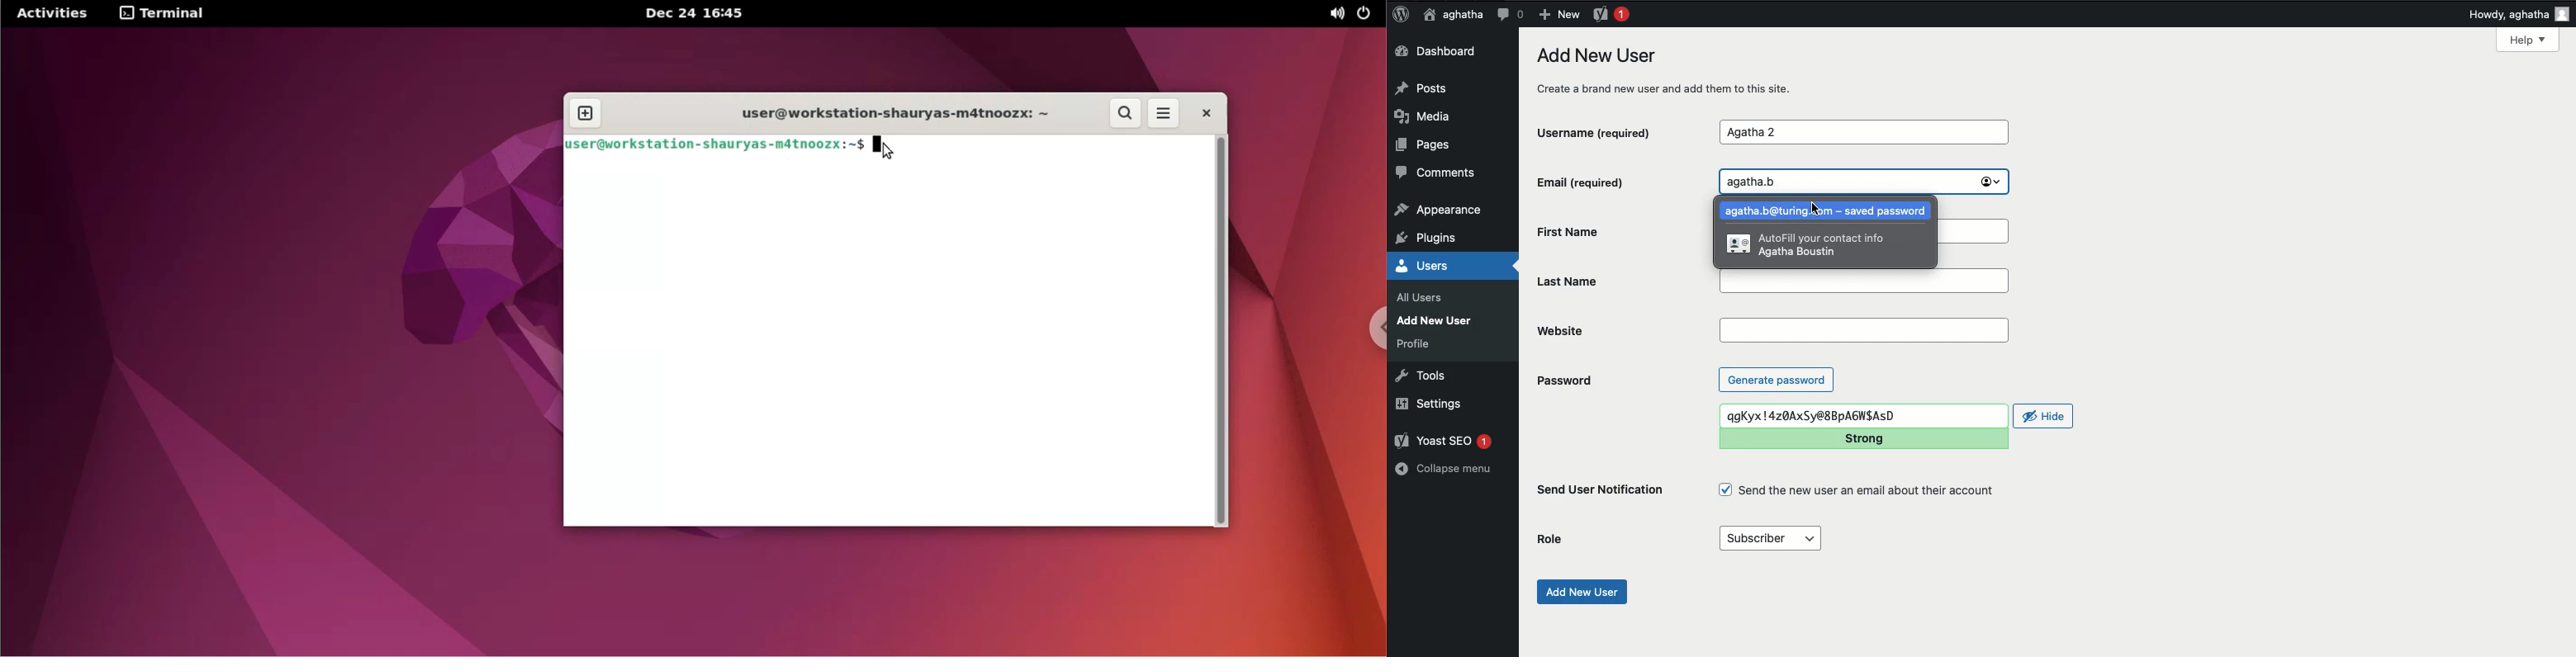  I want to click on Add New User, so click(1438, 320).